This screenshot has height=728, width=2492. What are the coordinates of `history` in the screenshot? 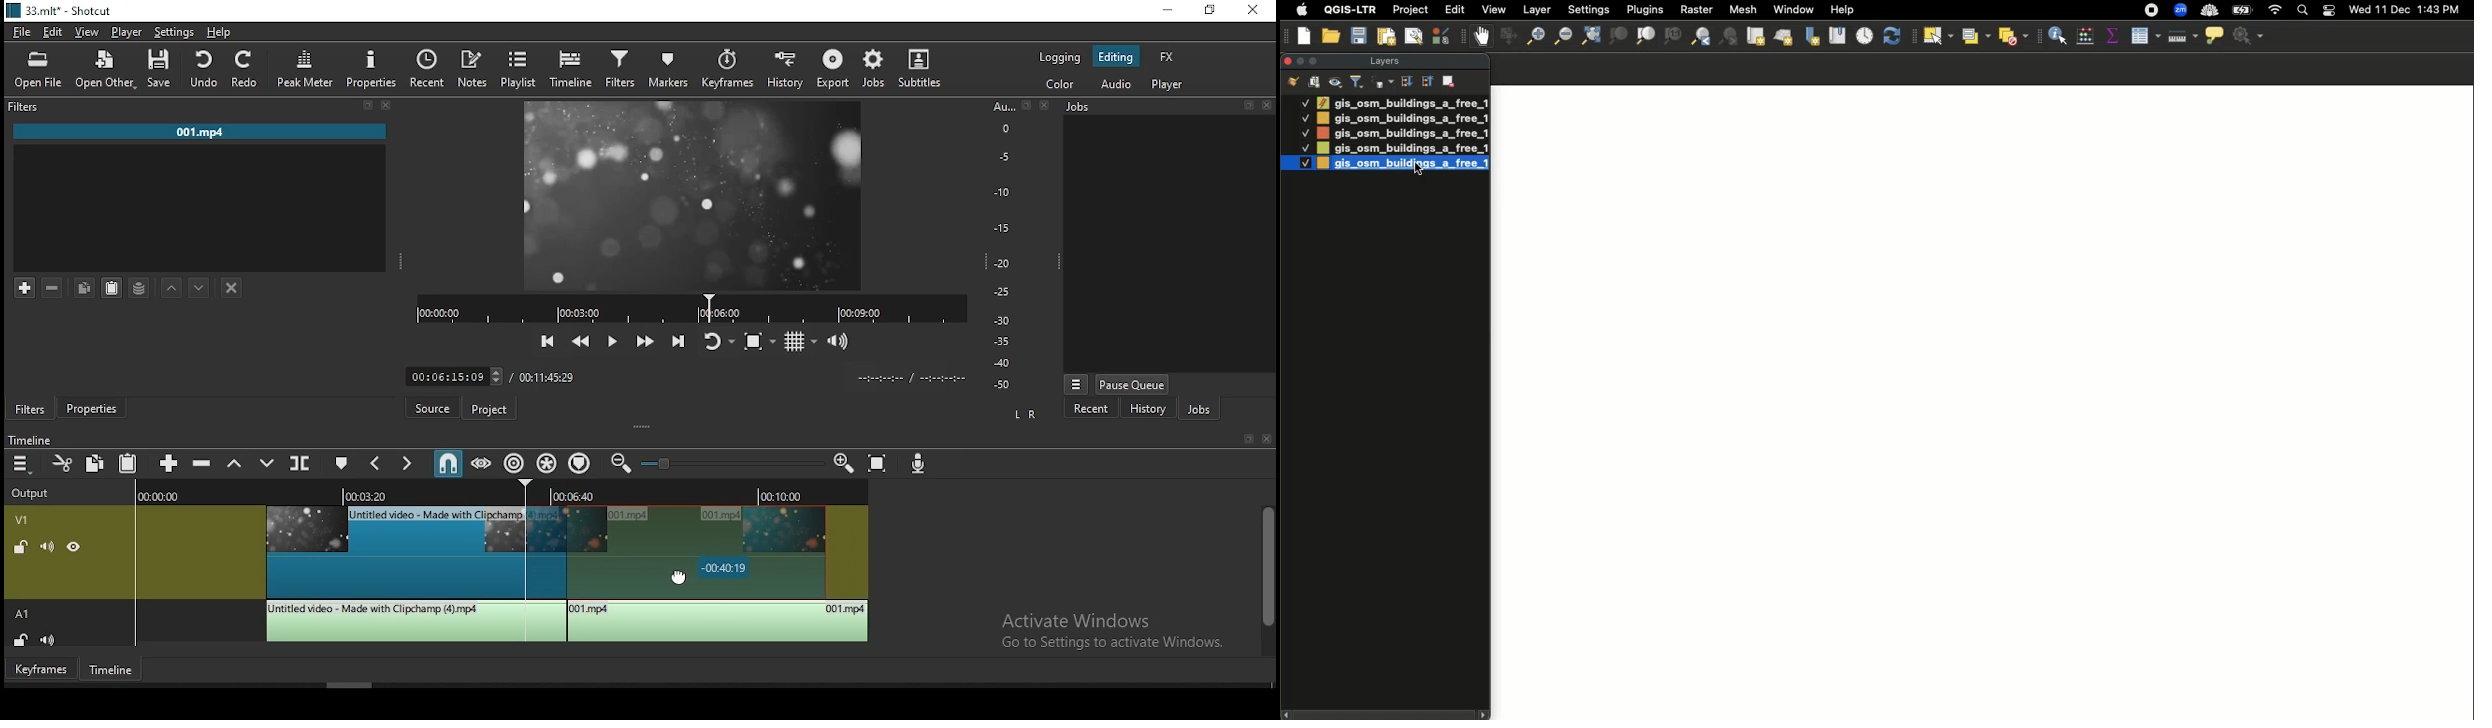 It's located at (1147, 411).